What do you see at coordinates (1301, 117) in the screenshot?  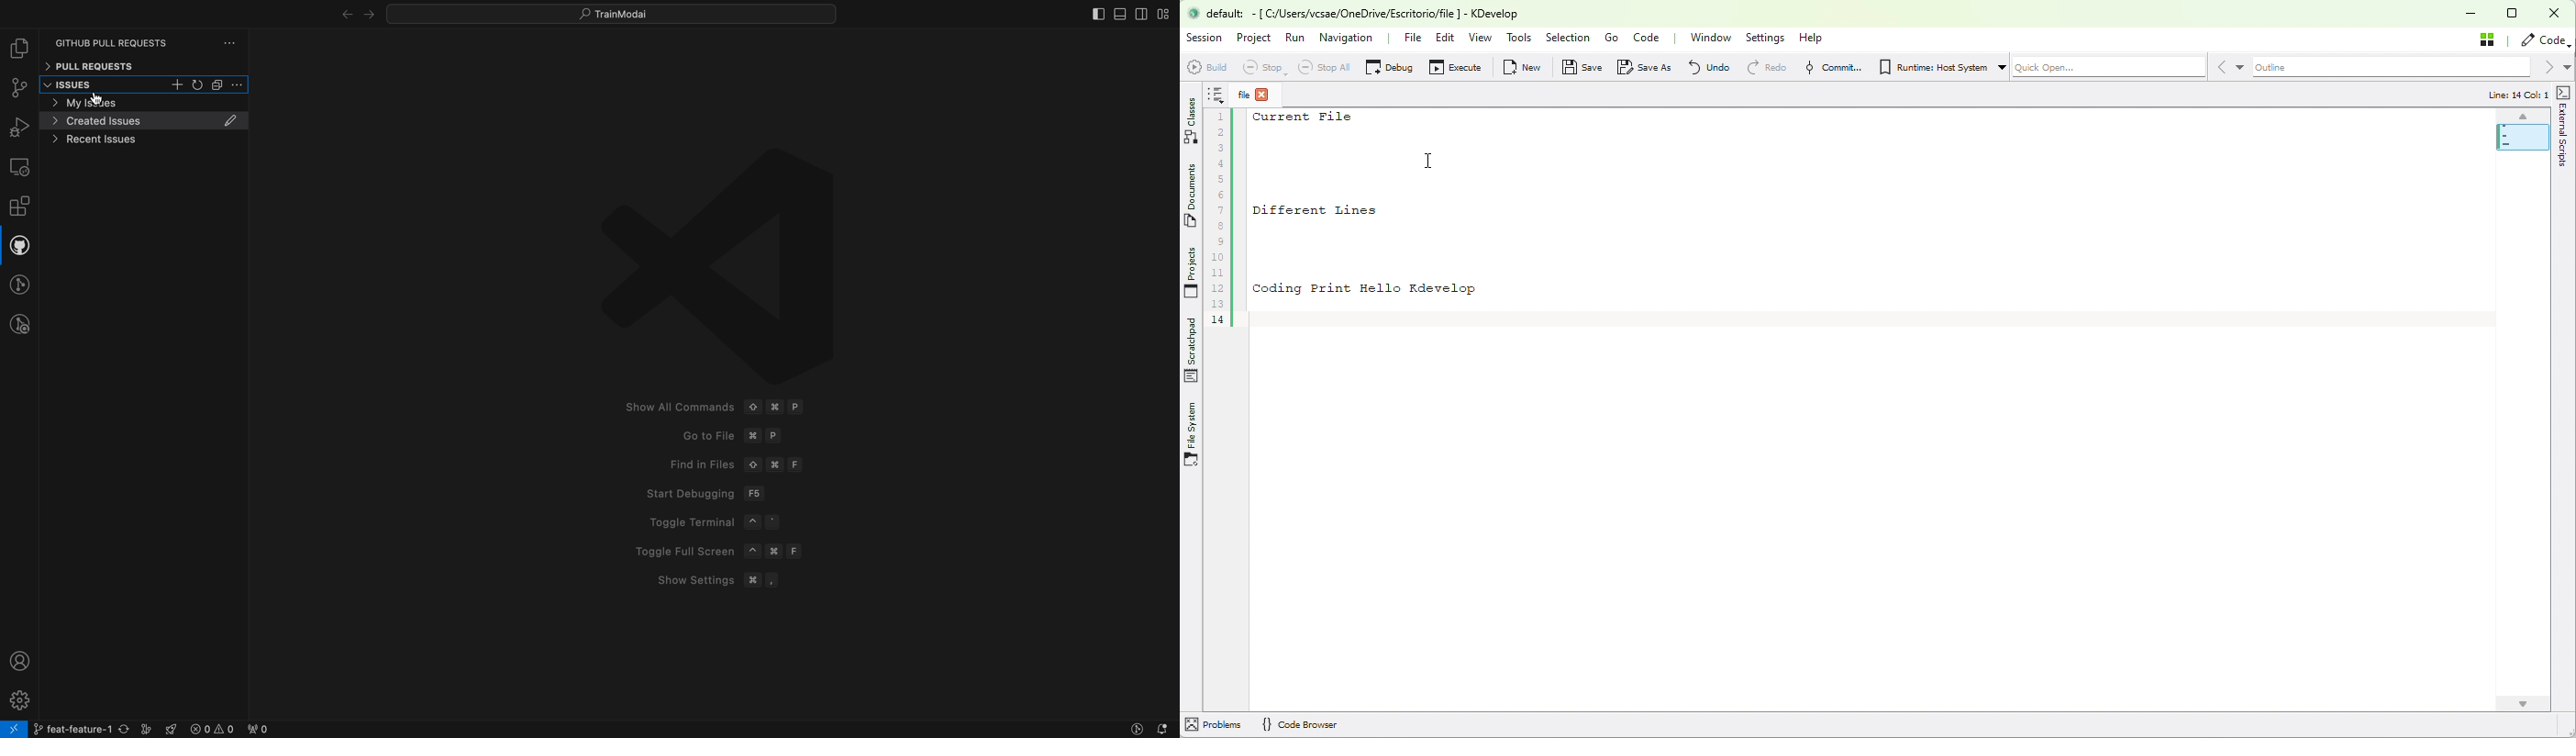 I see `Current File` at bounding box center [1301, 117].